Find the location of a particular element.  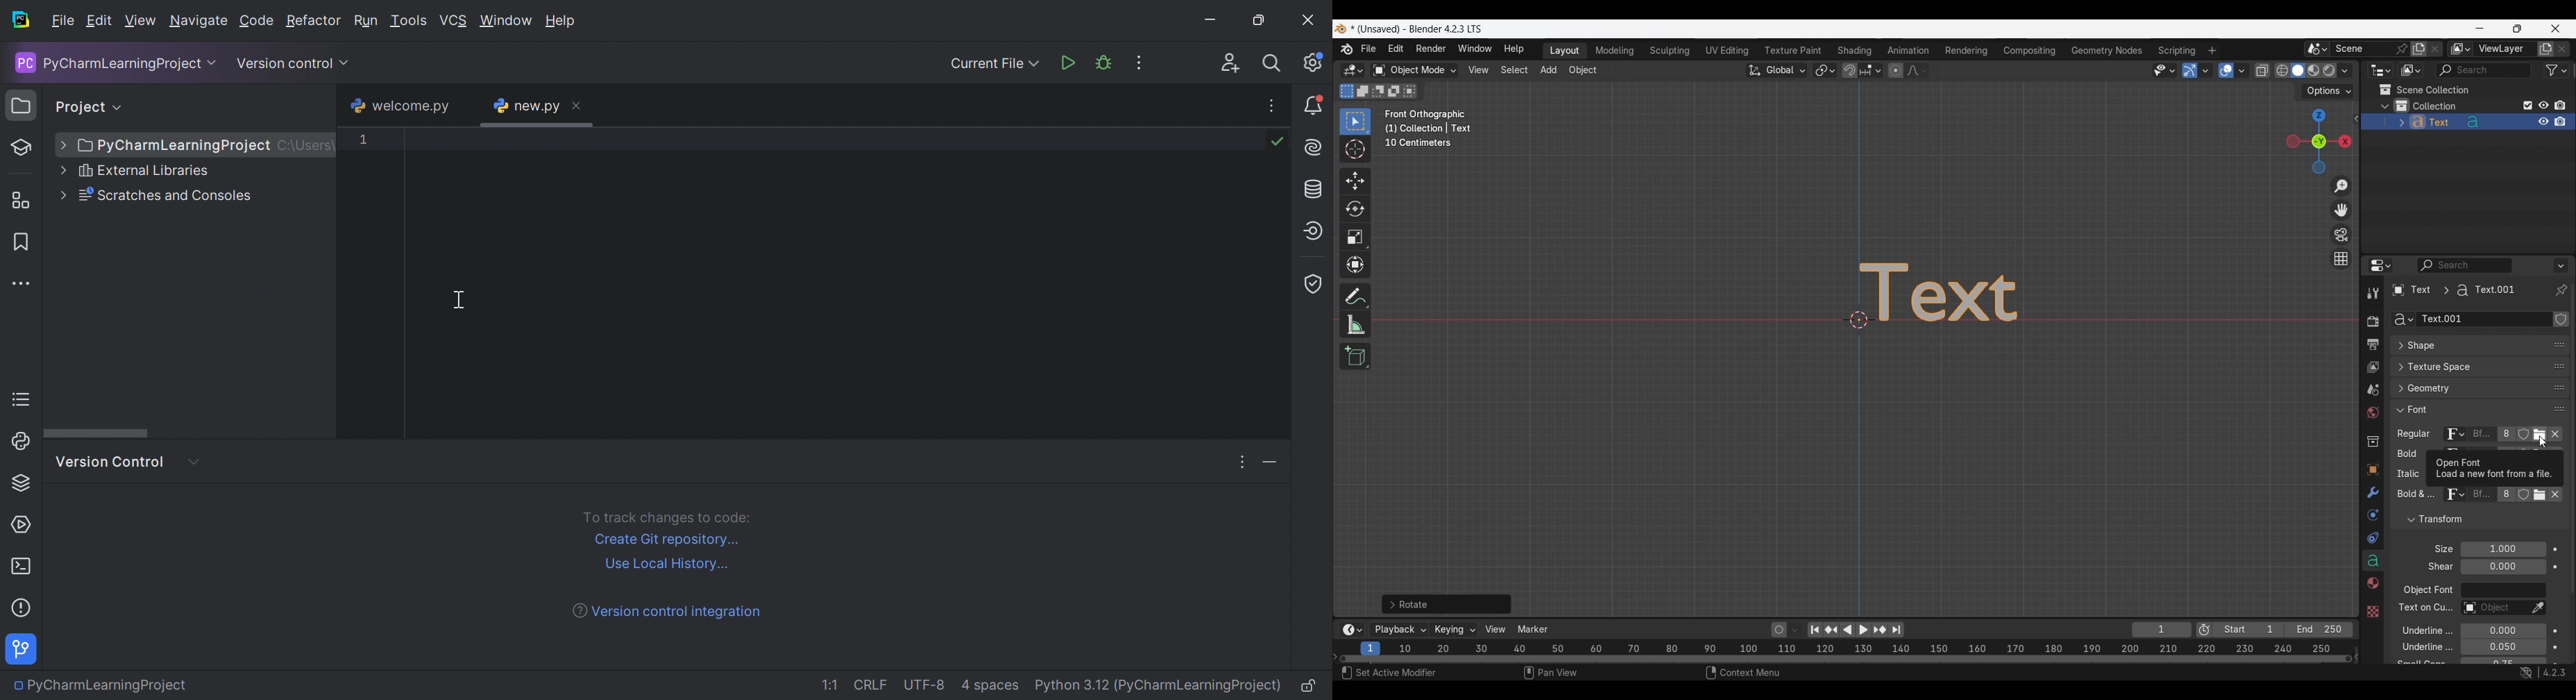

change position is located at coordinates (2557, 389).